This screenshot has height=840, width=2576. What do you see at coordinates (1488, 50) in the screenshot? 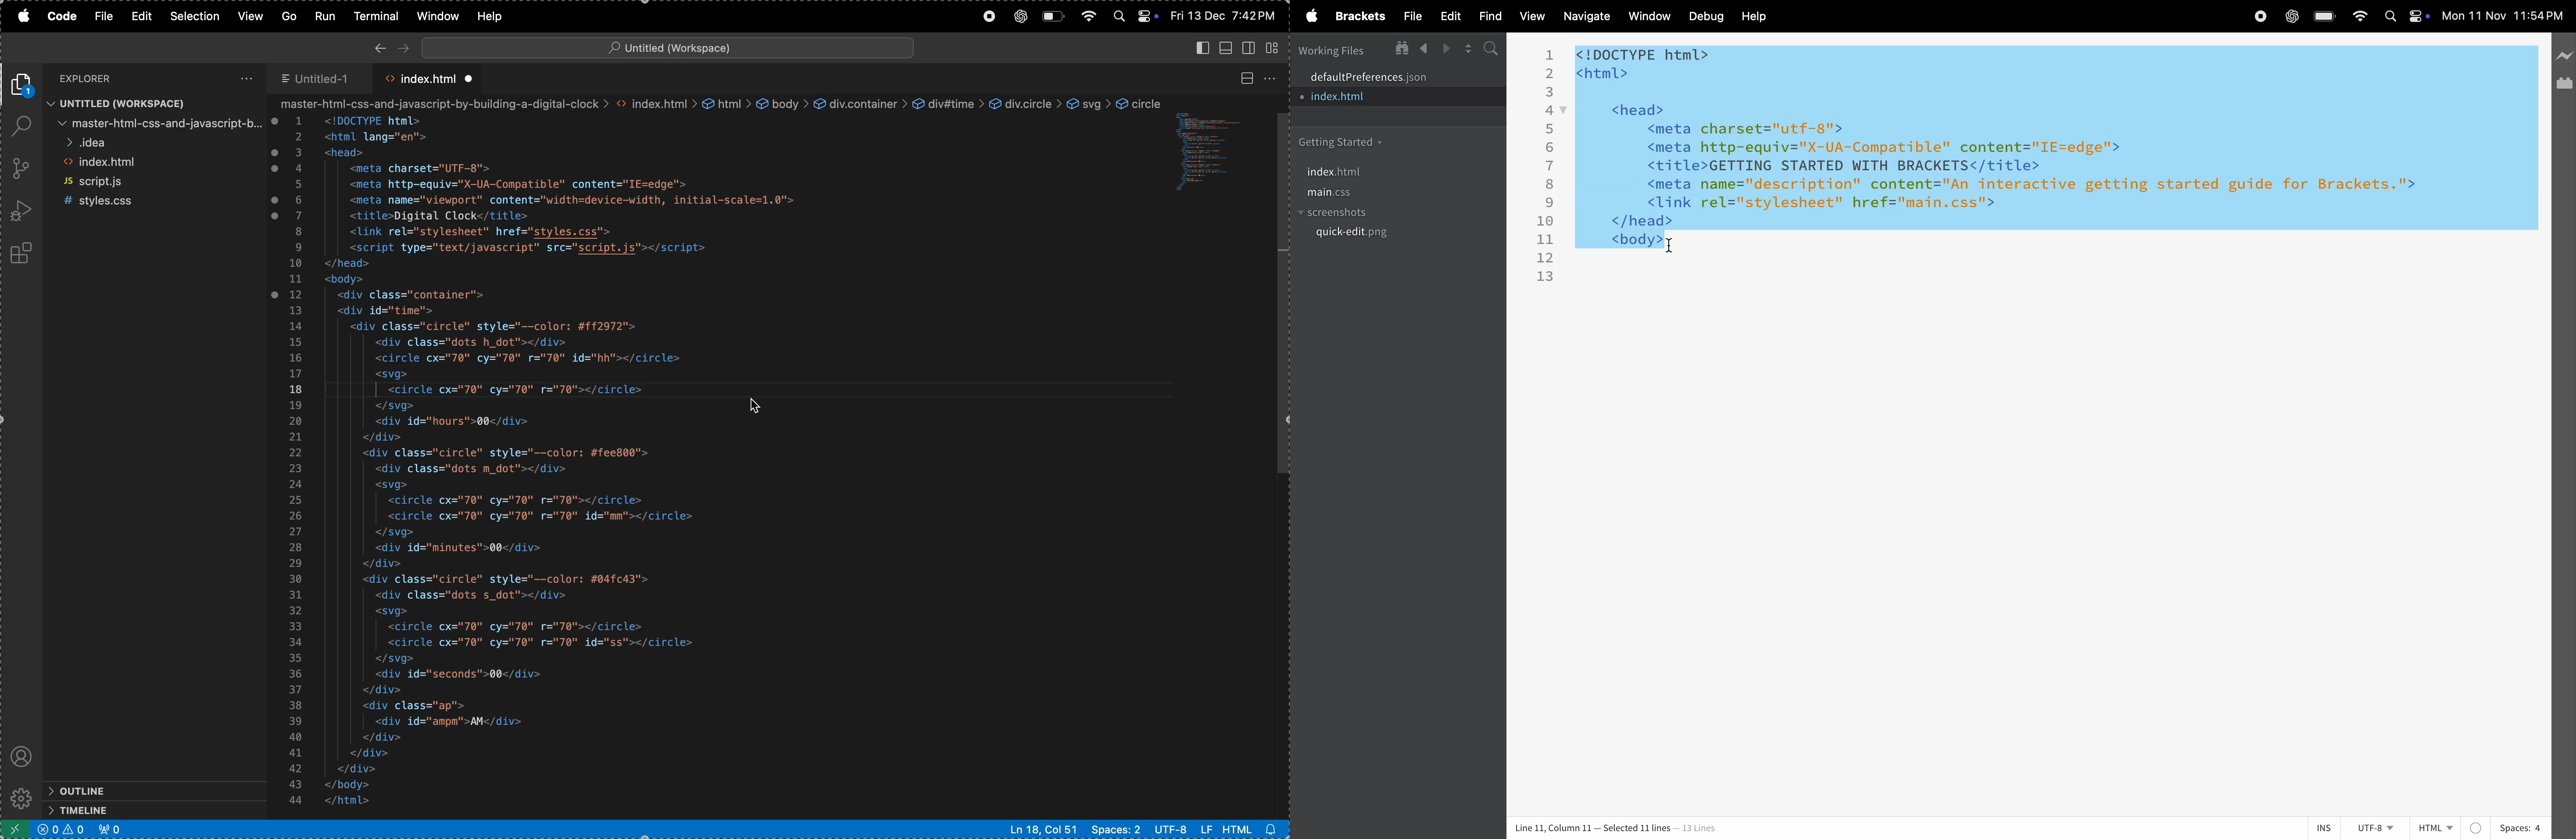
I see `search` at bounding box center [1488, 50].